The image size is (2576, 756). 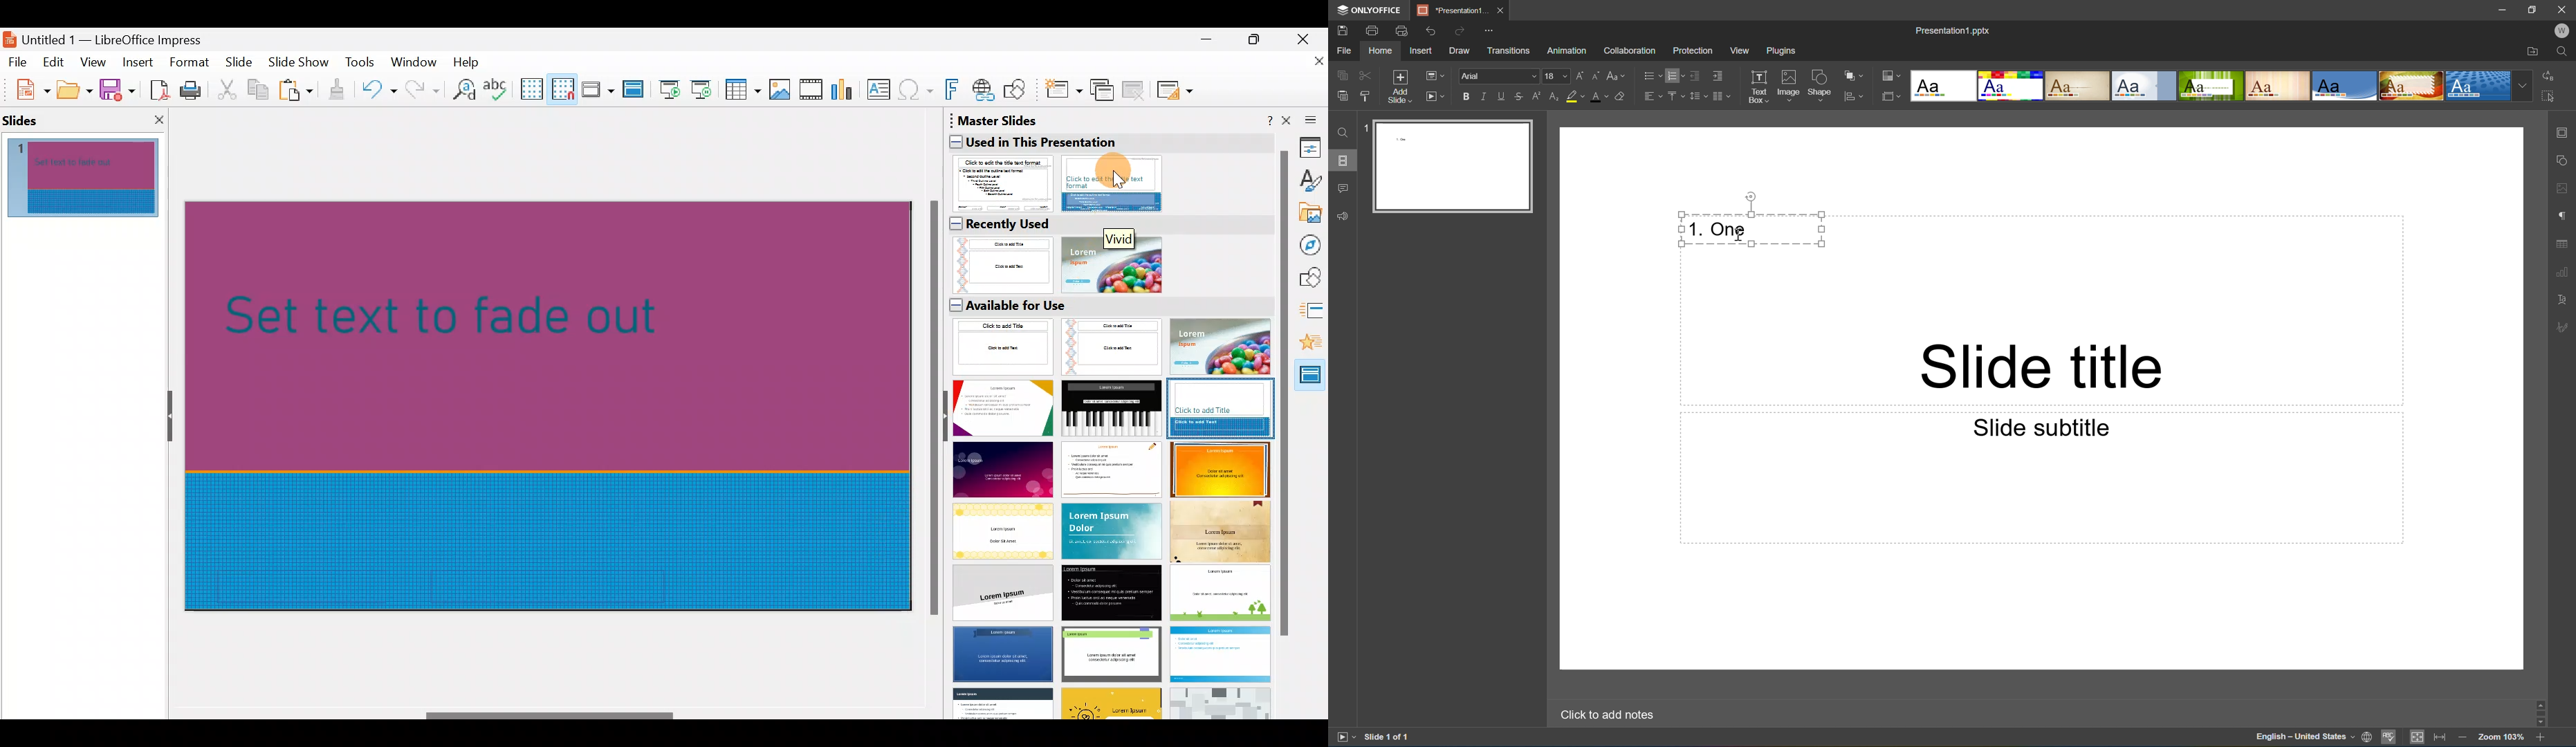 I want to click on Start from first slide, so click(x=670, y=88).